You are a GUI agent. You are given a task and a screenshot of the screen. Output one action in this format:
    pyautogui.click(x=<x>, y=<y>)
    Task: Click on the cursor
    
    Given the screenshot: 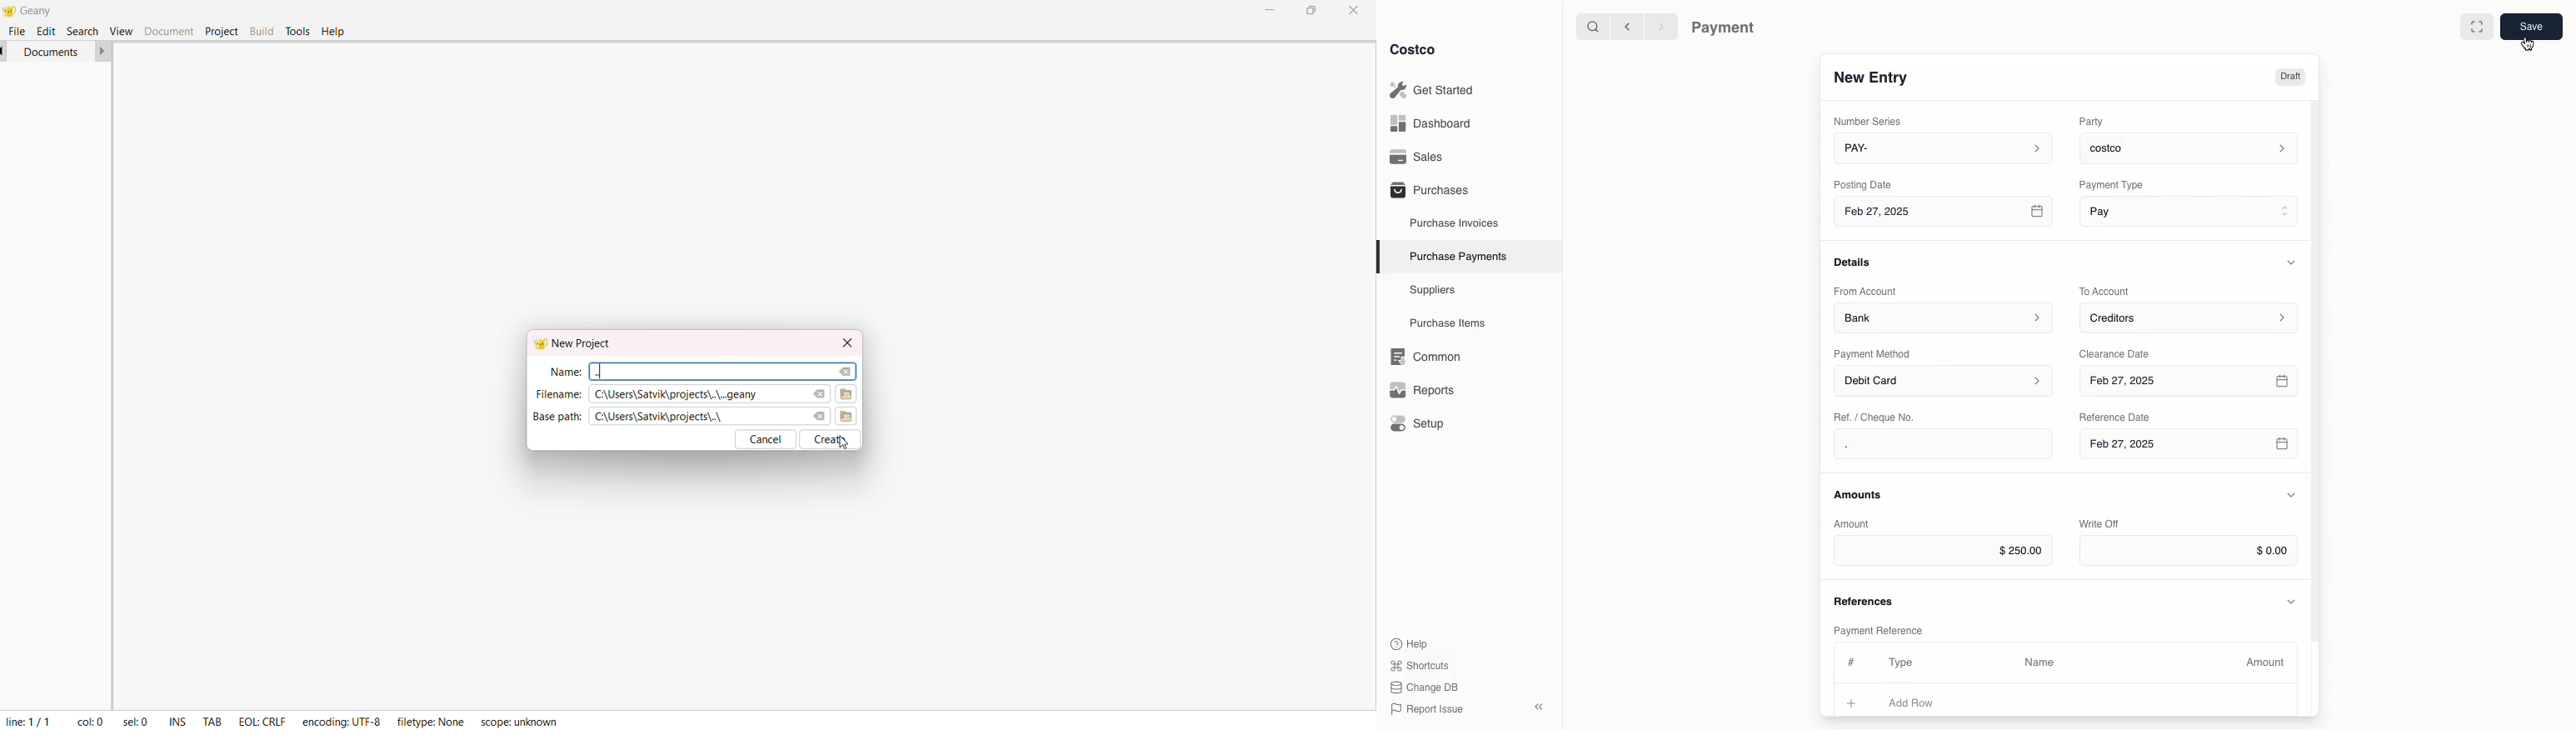 What is the action you would take?
    pyautogui.click(x=2527, y=48)
    